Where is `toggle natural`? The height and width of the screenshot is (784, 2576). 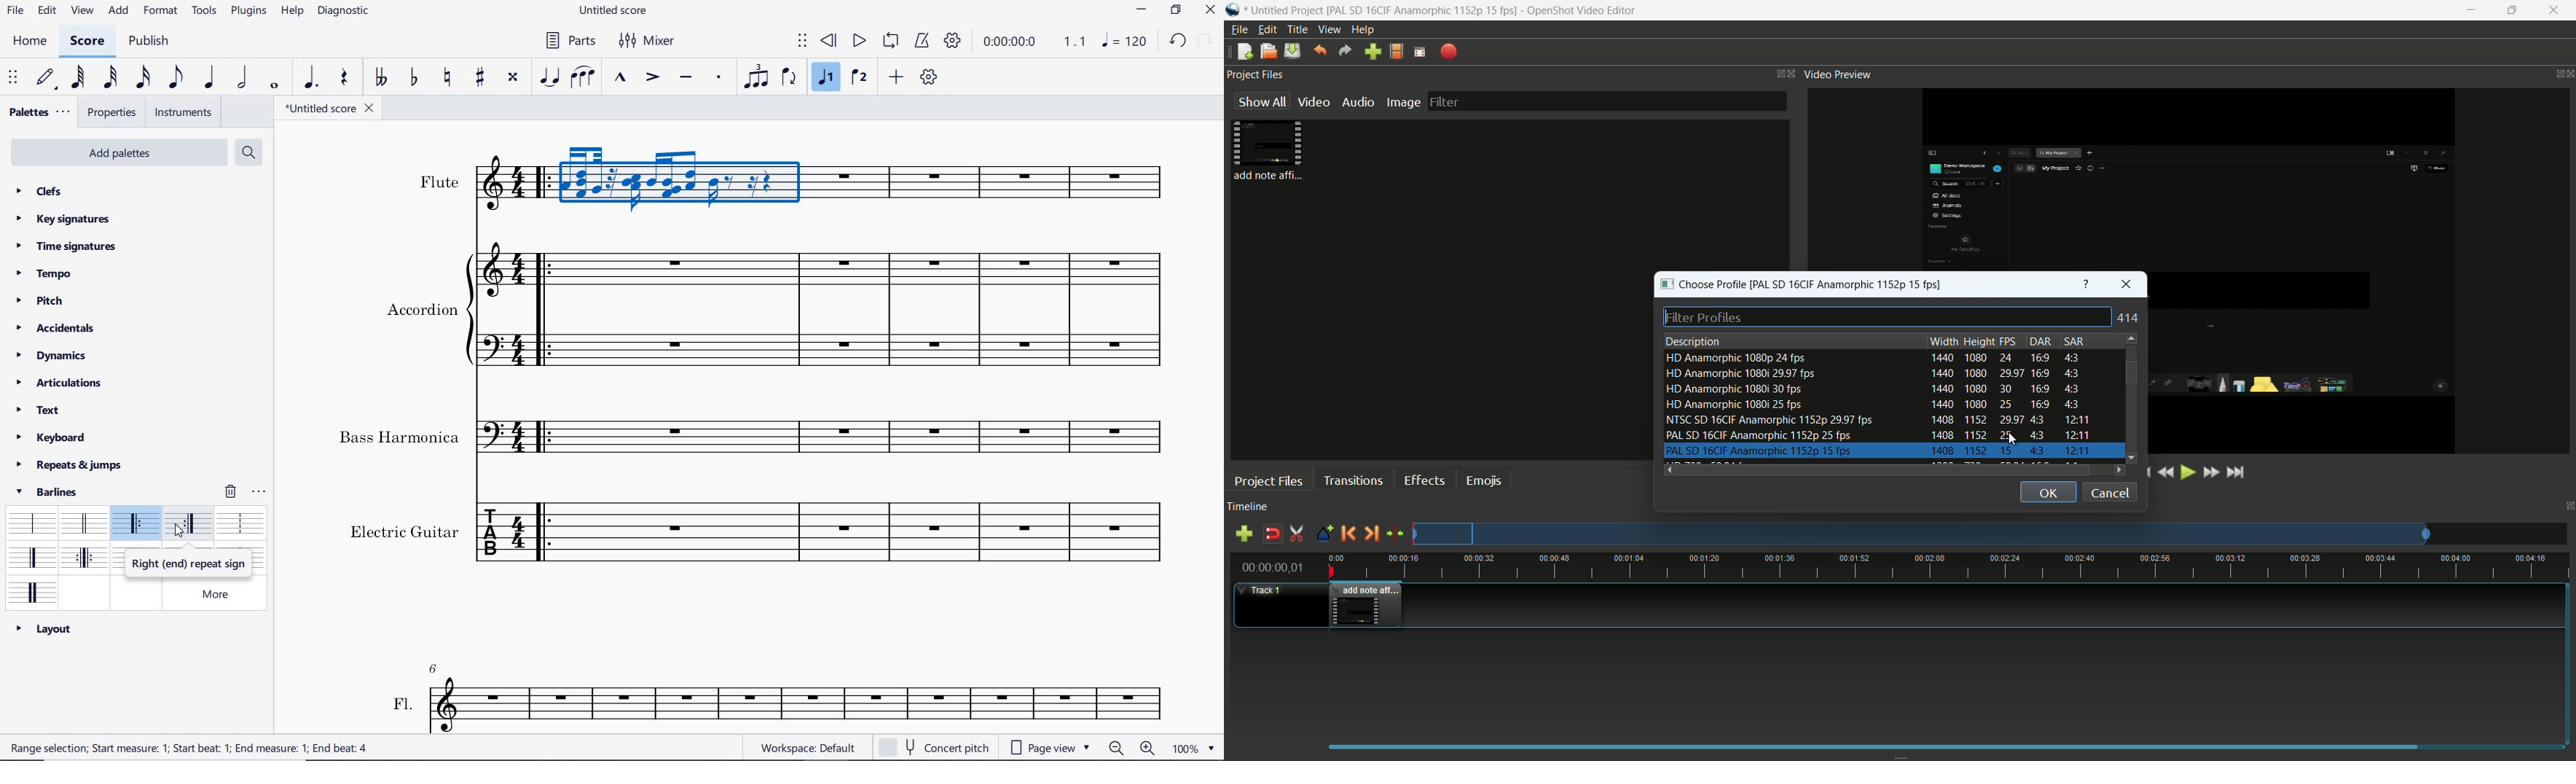 toggle natural is located at coordinates (449, 78).